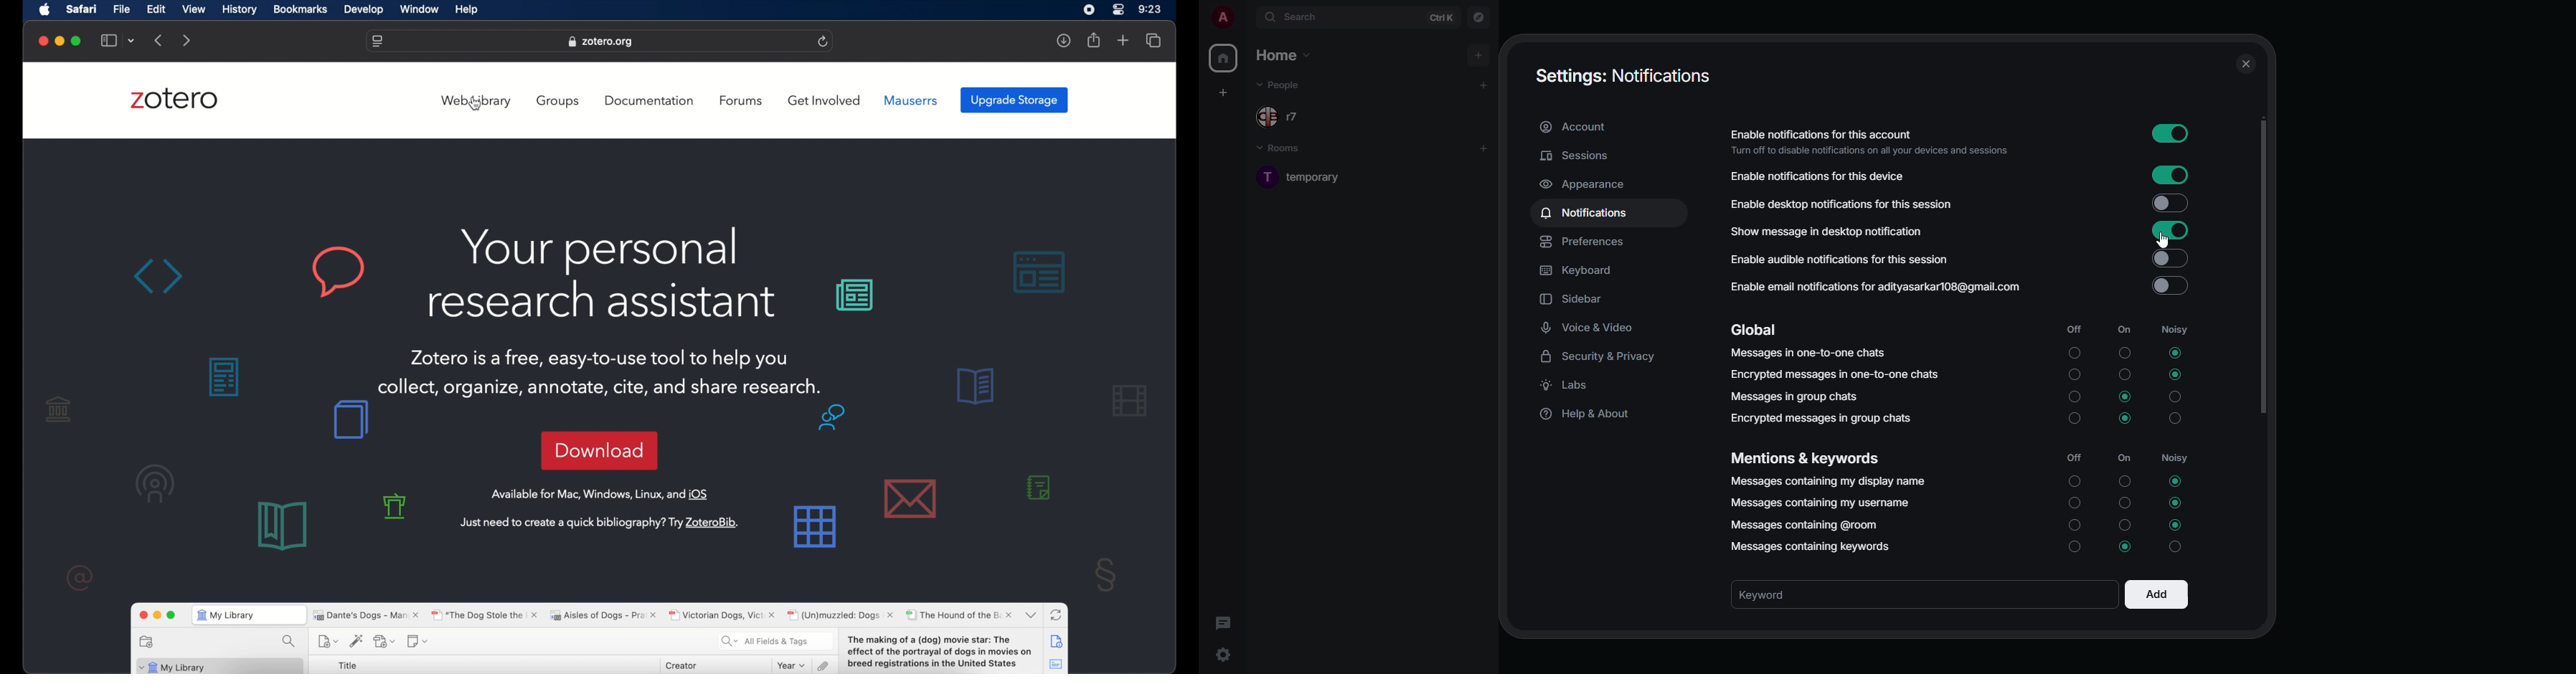  Describe the element at coordinates (1123, 41) in the screenshot. I see `add` at that location.